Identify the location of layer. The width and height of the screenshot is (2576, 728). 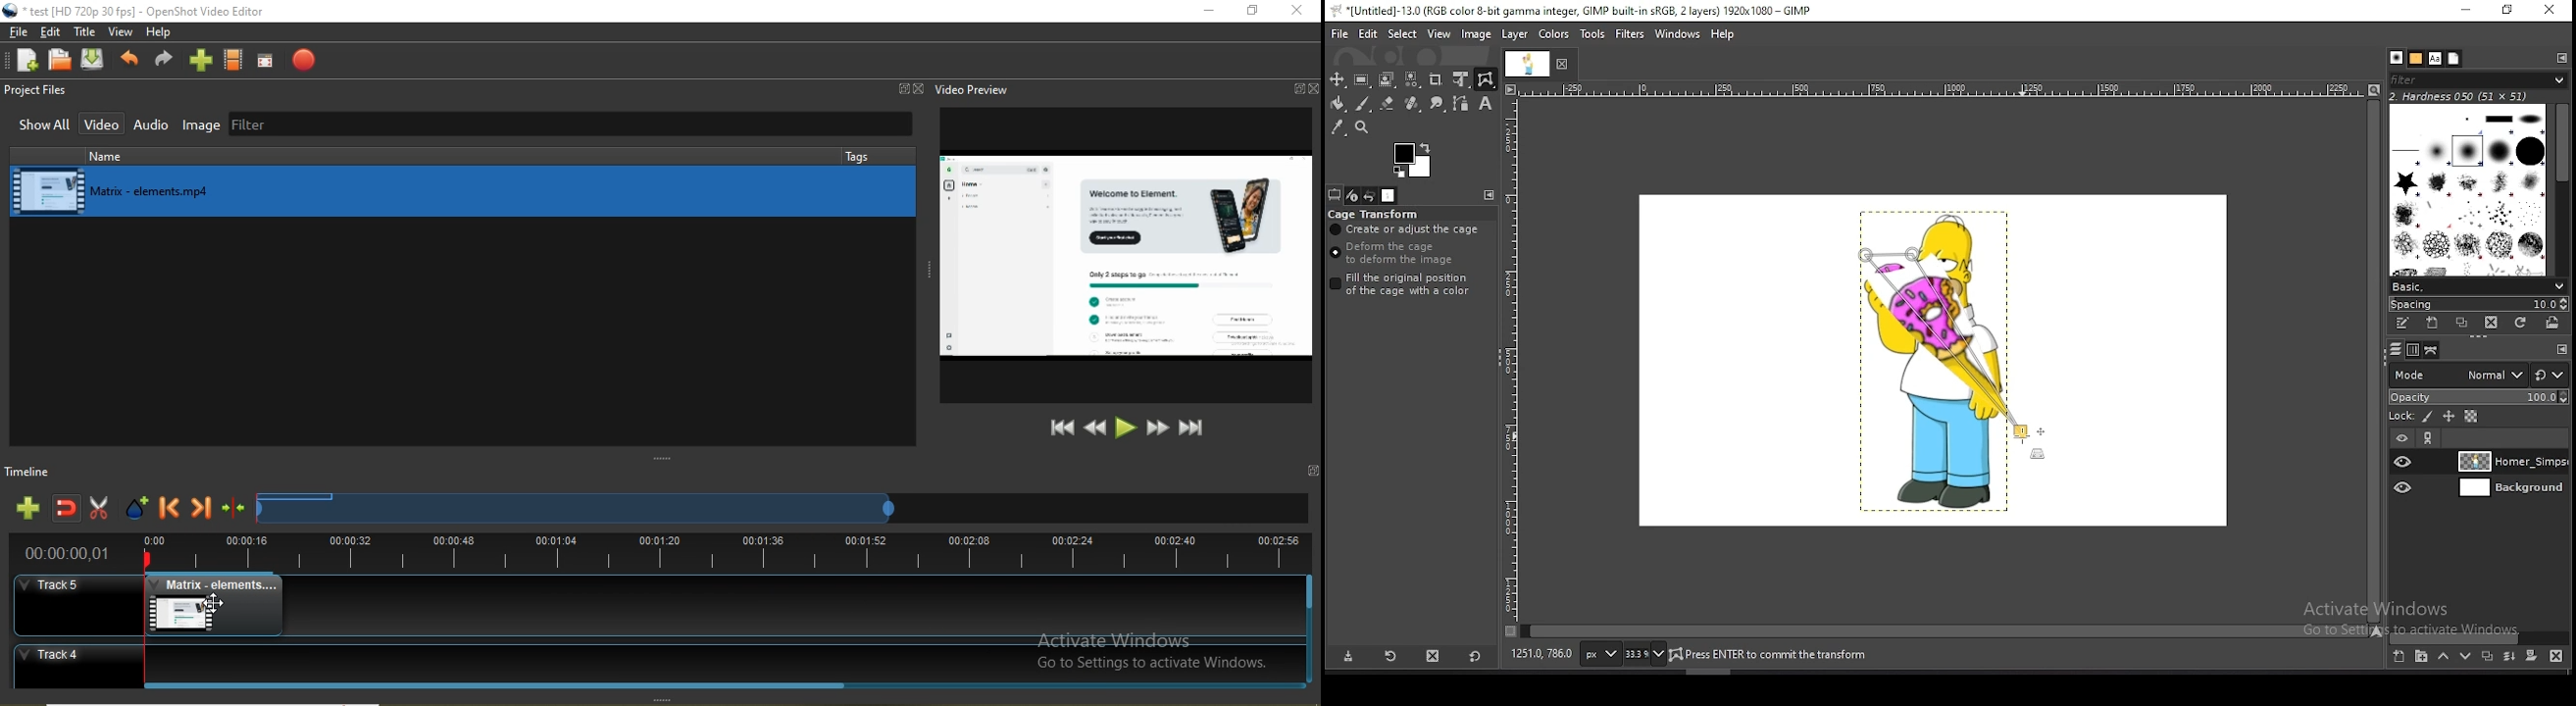
(1516, 35).